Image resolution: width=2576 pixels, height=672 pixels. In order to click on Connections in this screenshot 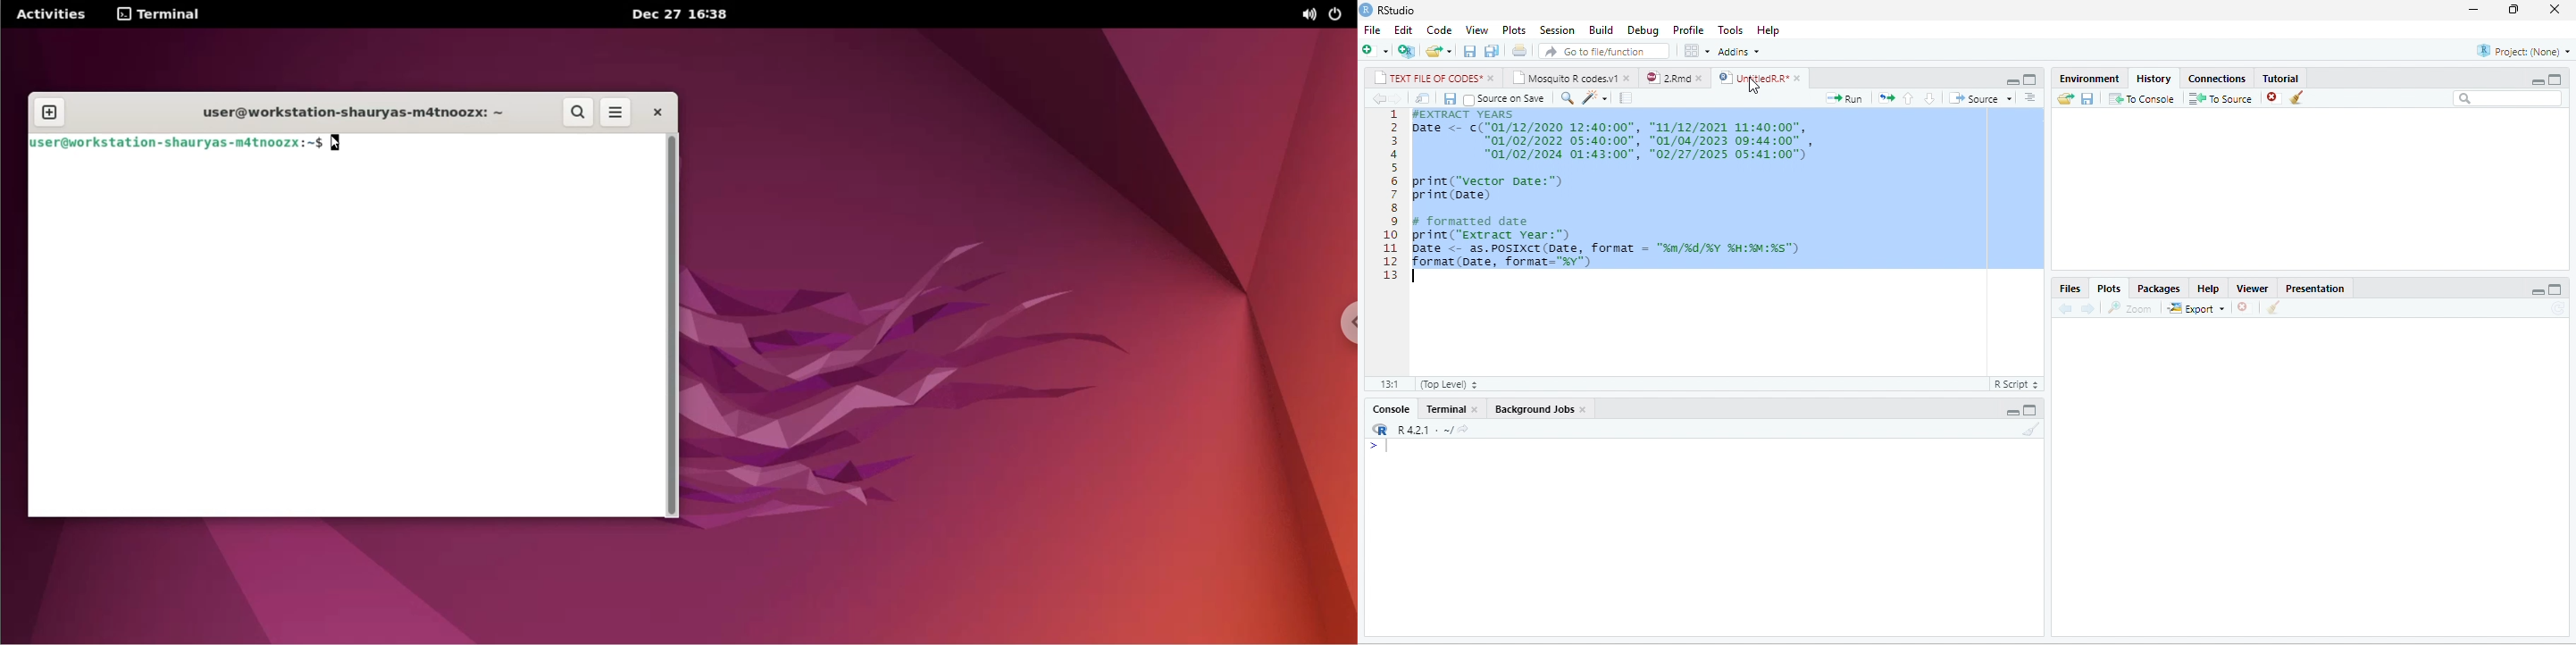, I will do `click(2218, 80)`.